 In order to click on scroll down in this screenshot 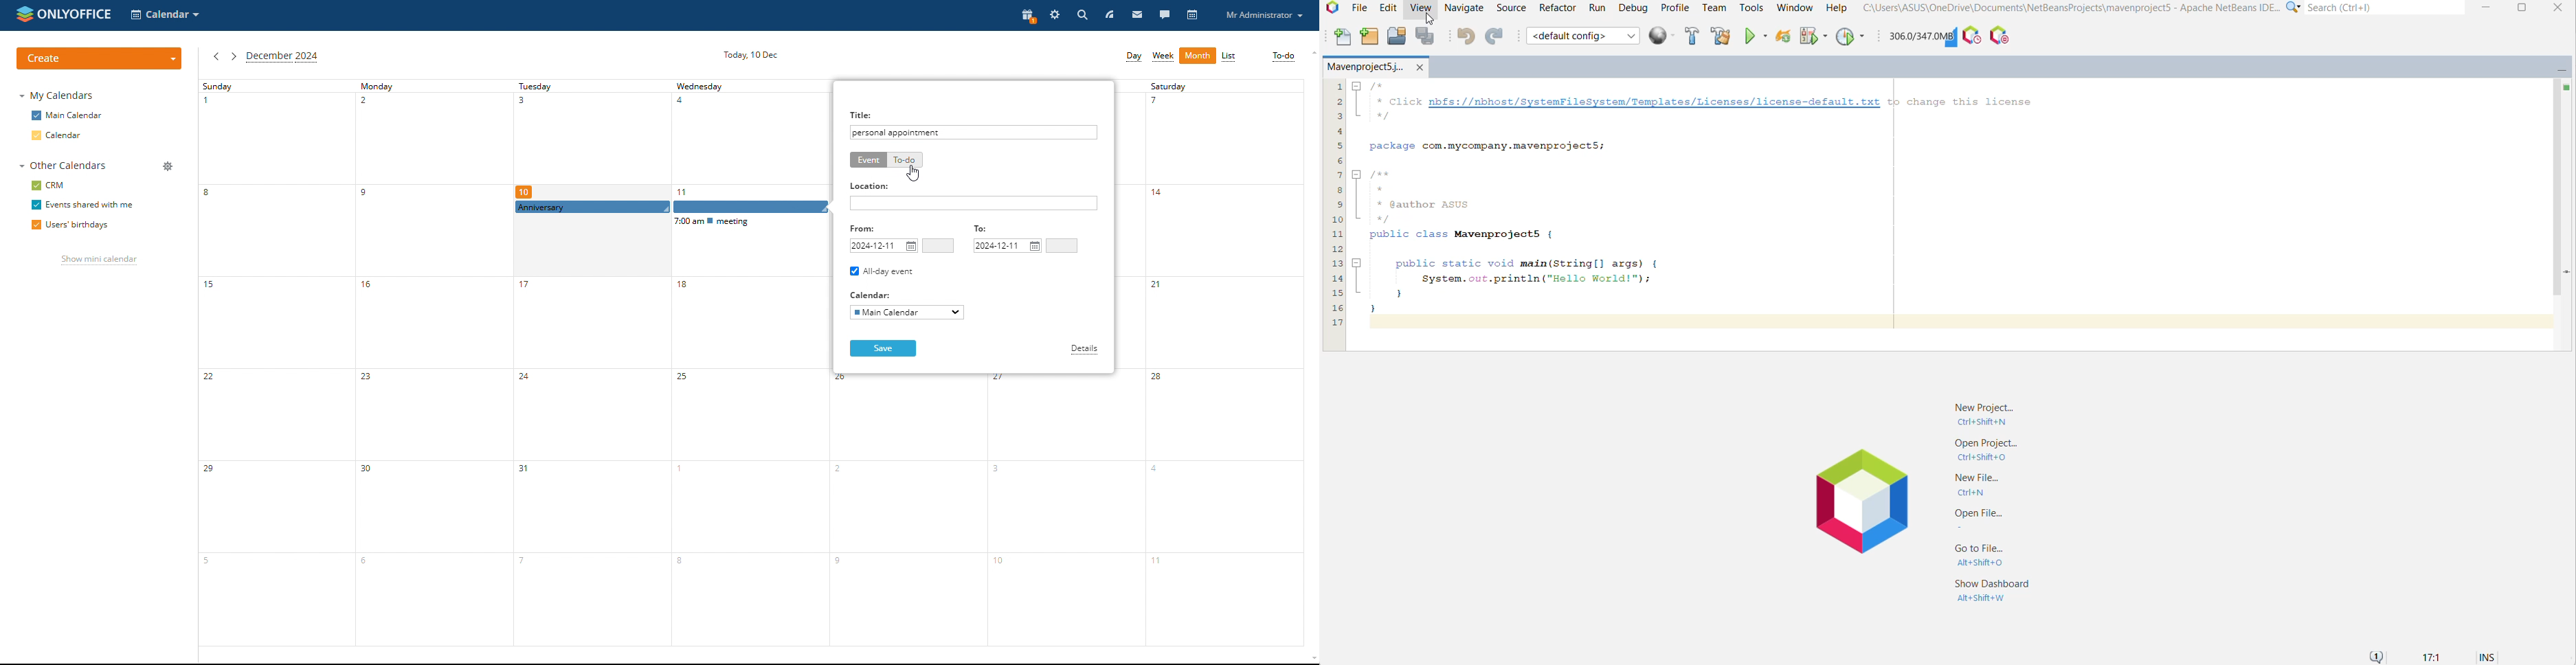, I will do `click(1311, 659)`.